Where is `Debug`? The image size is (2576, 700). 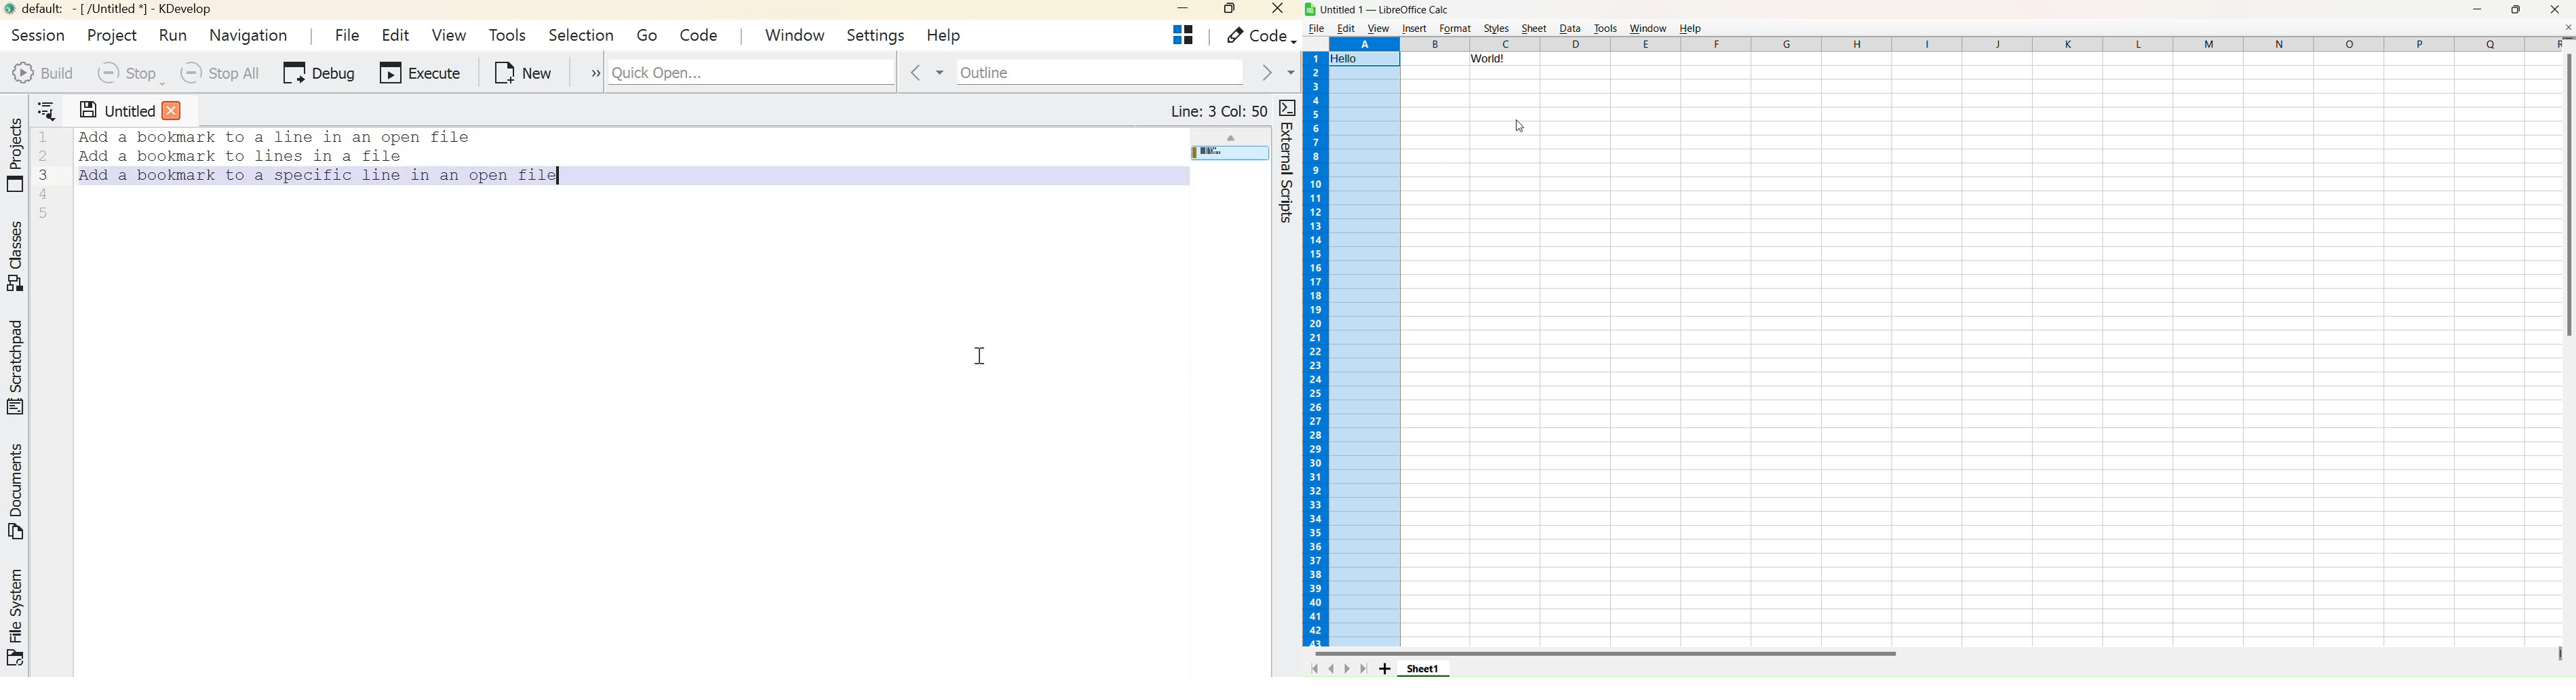
Debug is located at coordinates (317, 71).